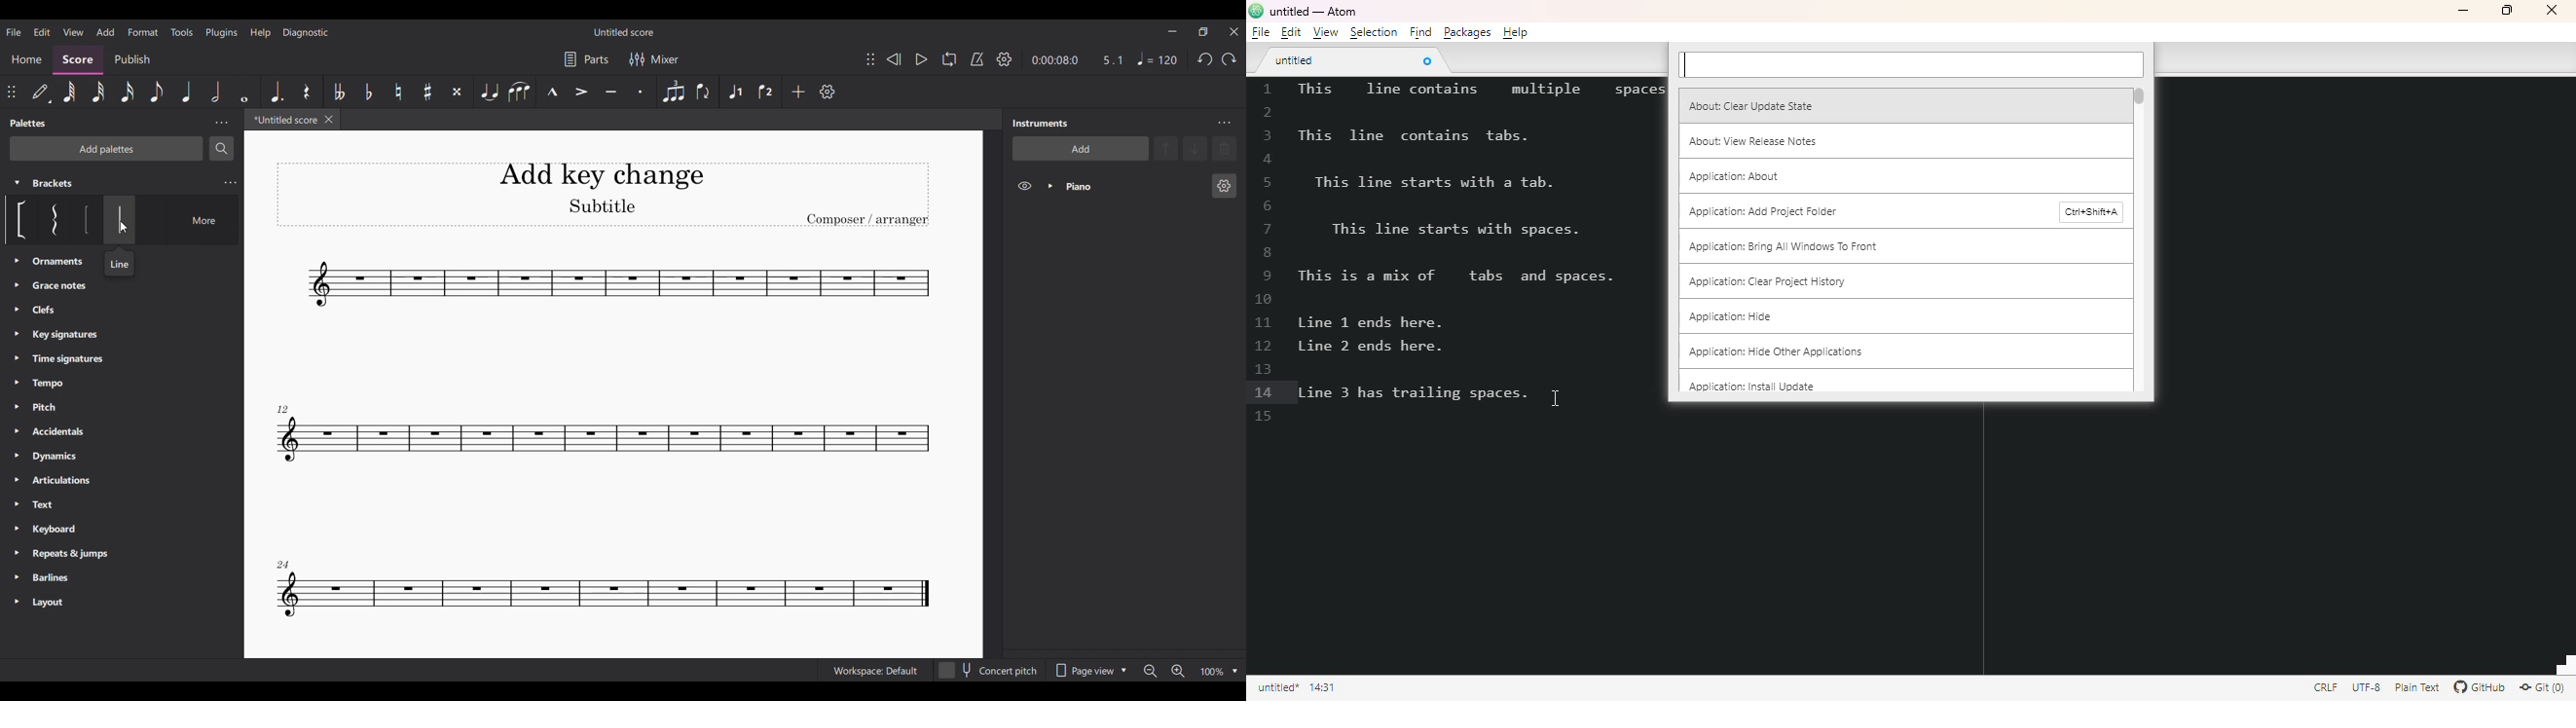 This screenshot has width=2576, height=728. What do you see at coordinates (428, 92) in the screenshot?
I see `Toggle sharp` at bounding box center [428, 92].